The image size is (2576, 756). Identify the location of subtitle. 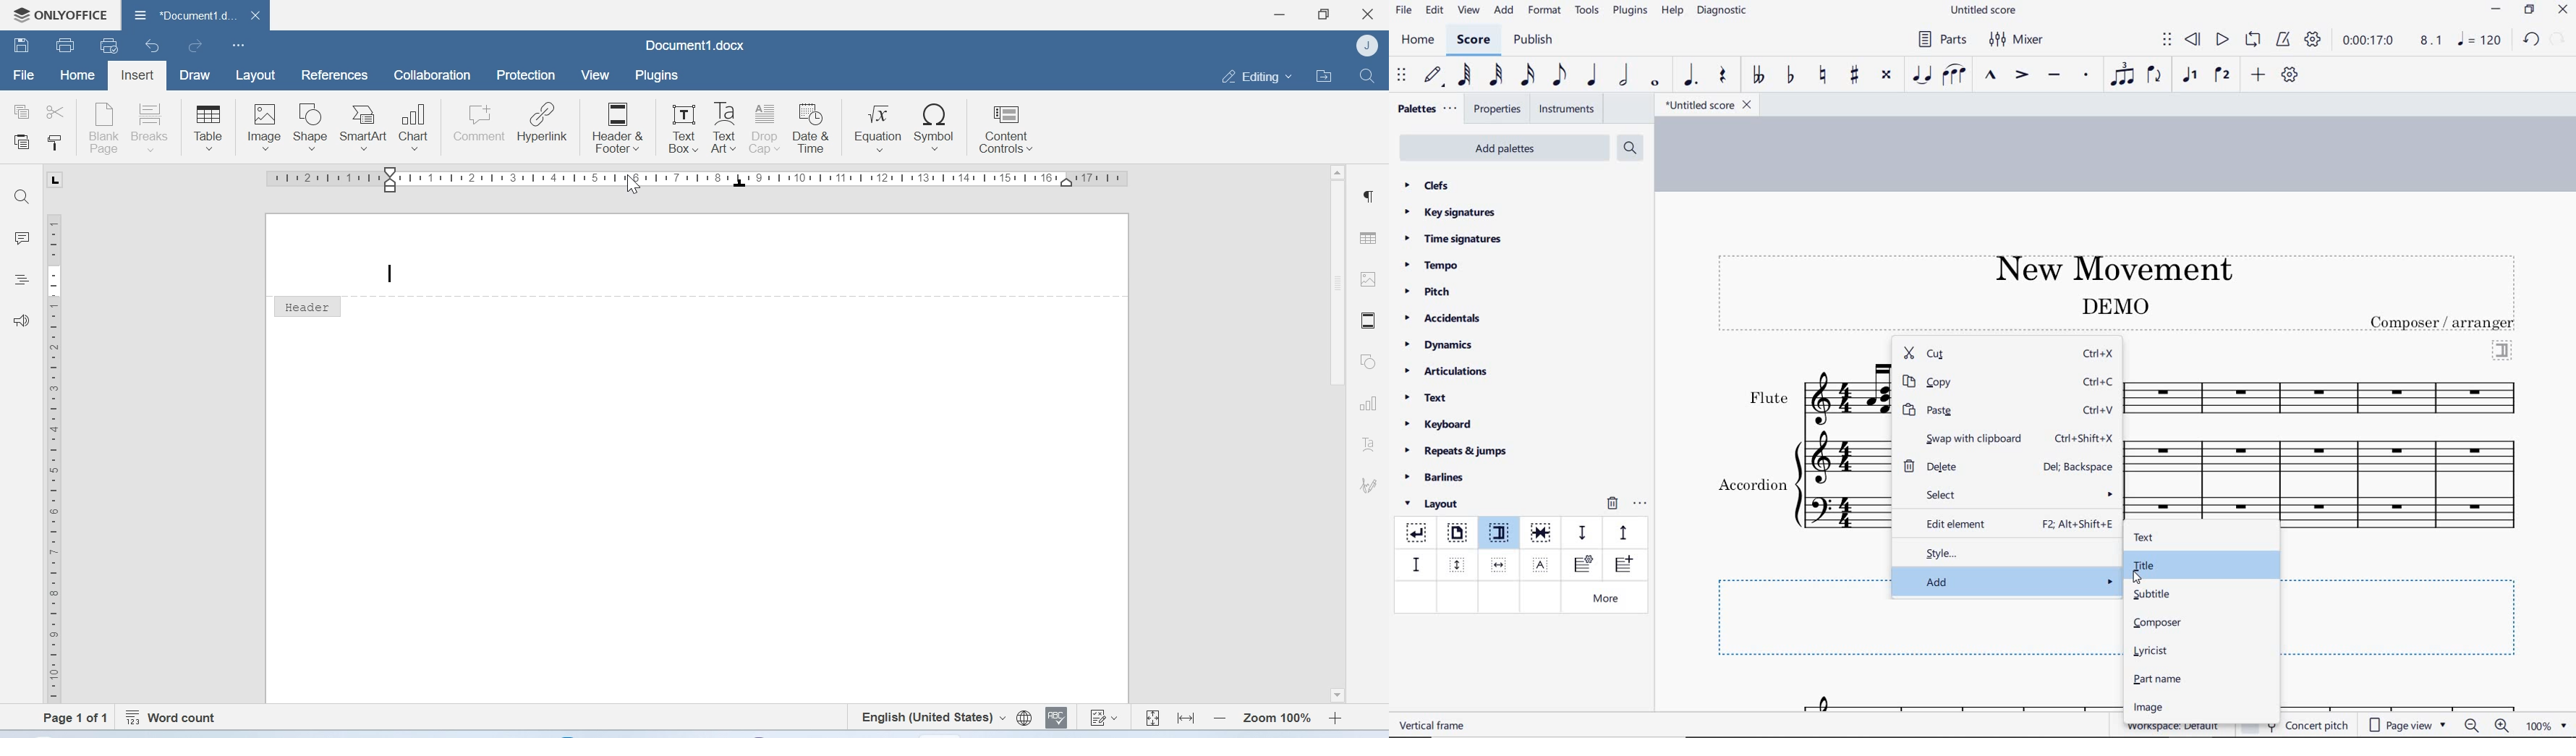
(2151, 594).